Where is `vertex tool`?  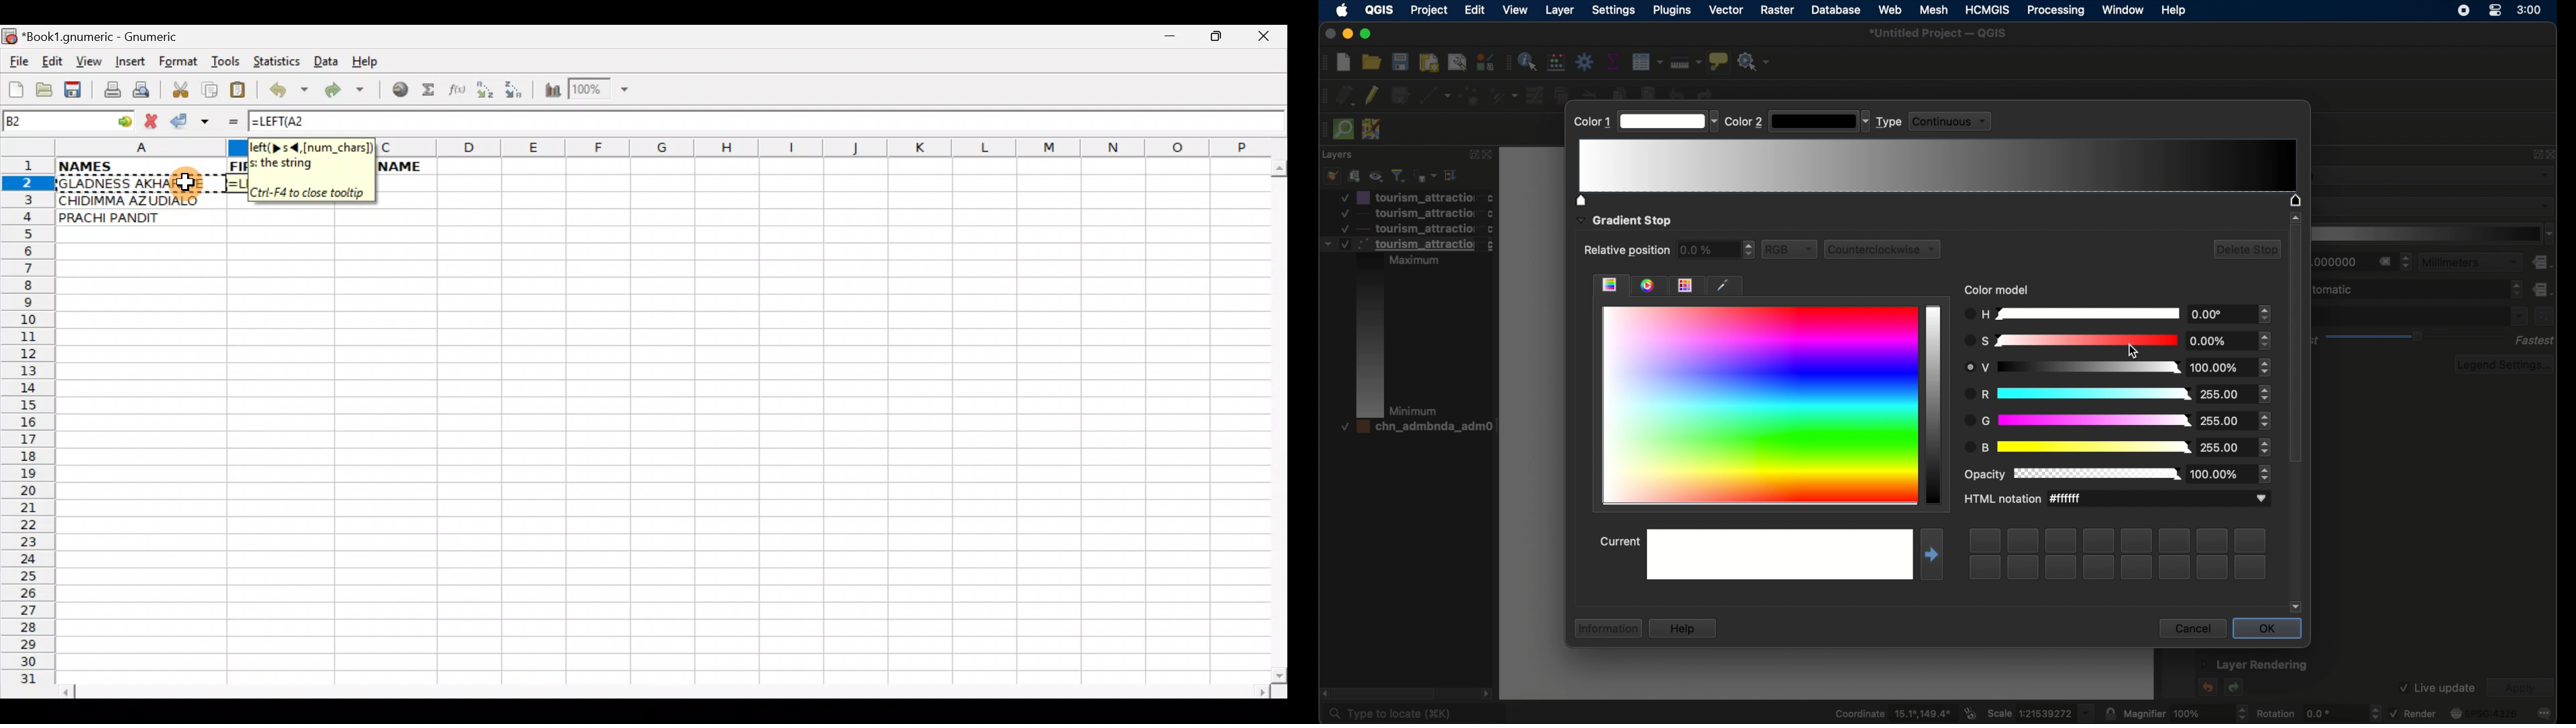
vertex tool is located at coordinates (1503, 95).